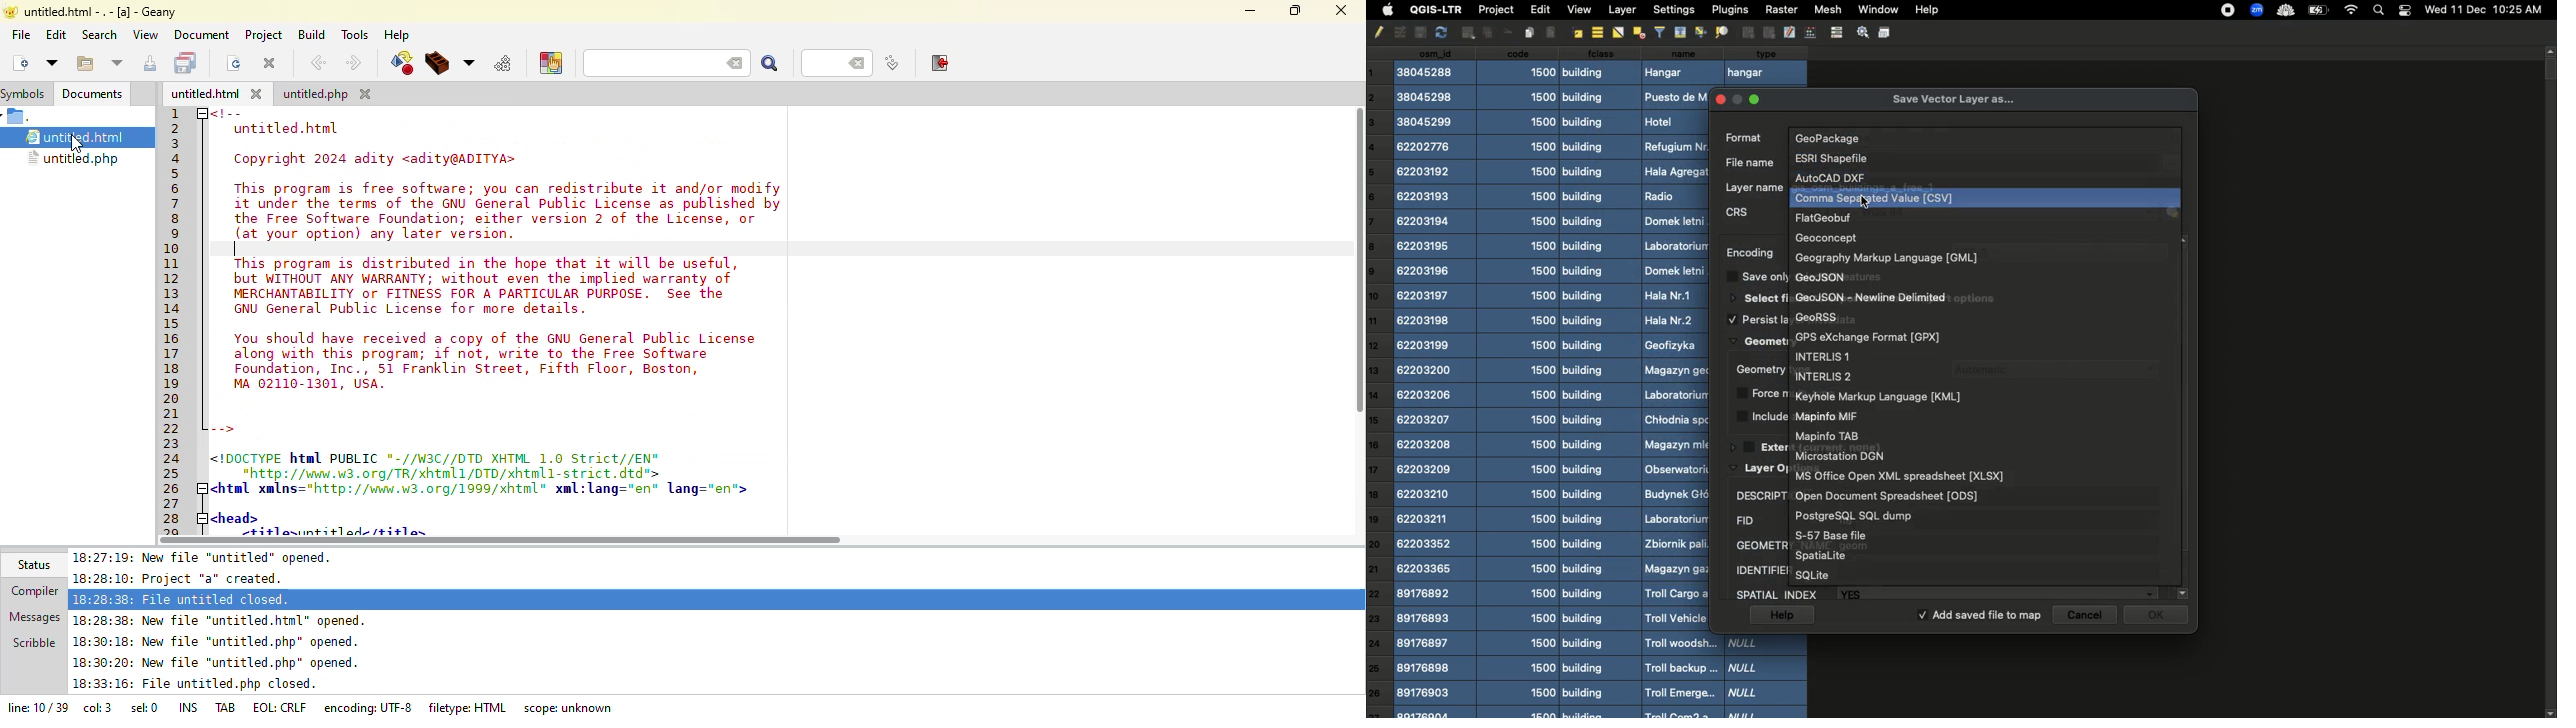 This screenshot has height=728, width=2576. What do you see at coordinates (1637, 32) in the screenshot?
I see `Distribute Objects Evenly` at bounding box center [1637, 32].